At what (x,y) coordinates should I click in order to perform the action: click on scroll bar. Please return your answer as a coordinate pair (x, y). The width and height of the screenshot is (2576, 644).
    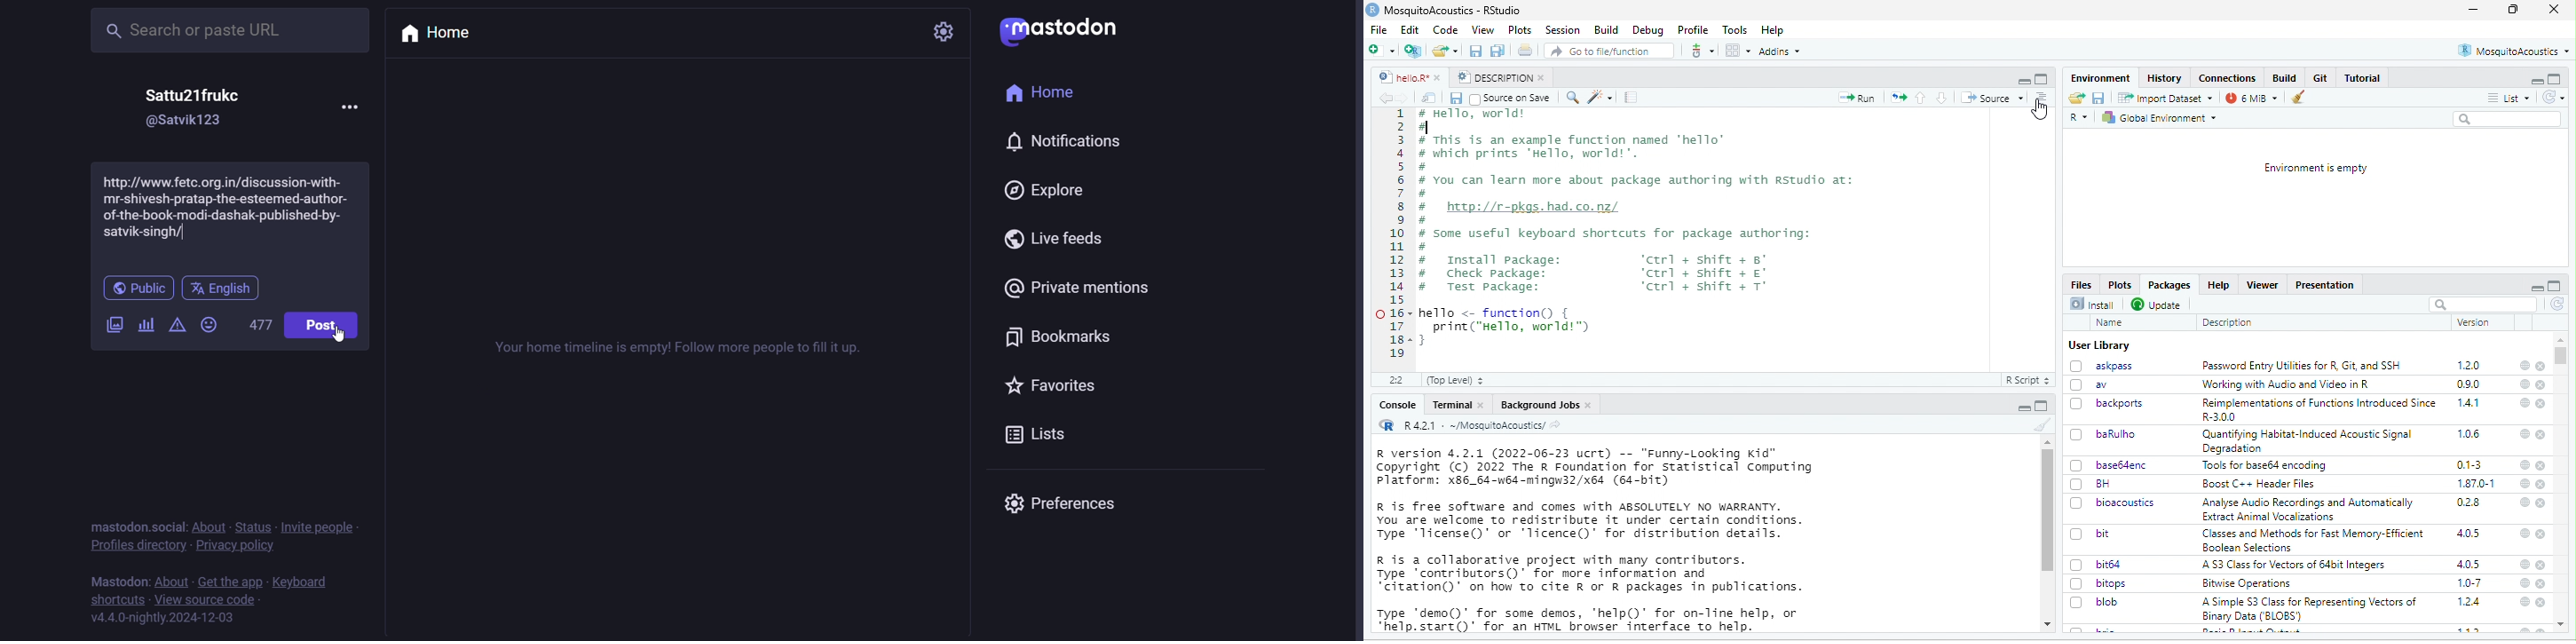
    Looking at the image, I should click on (2564, 357).